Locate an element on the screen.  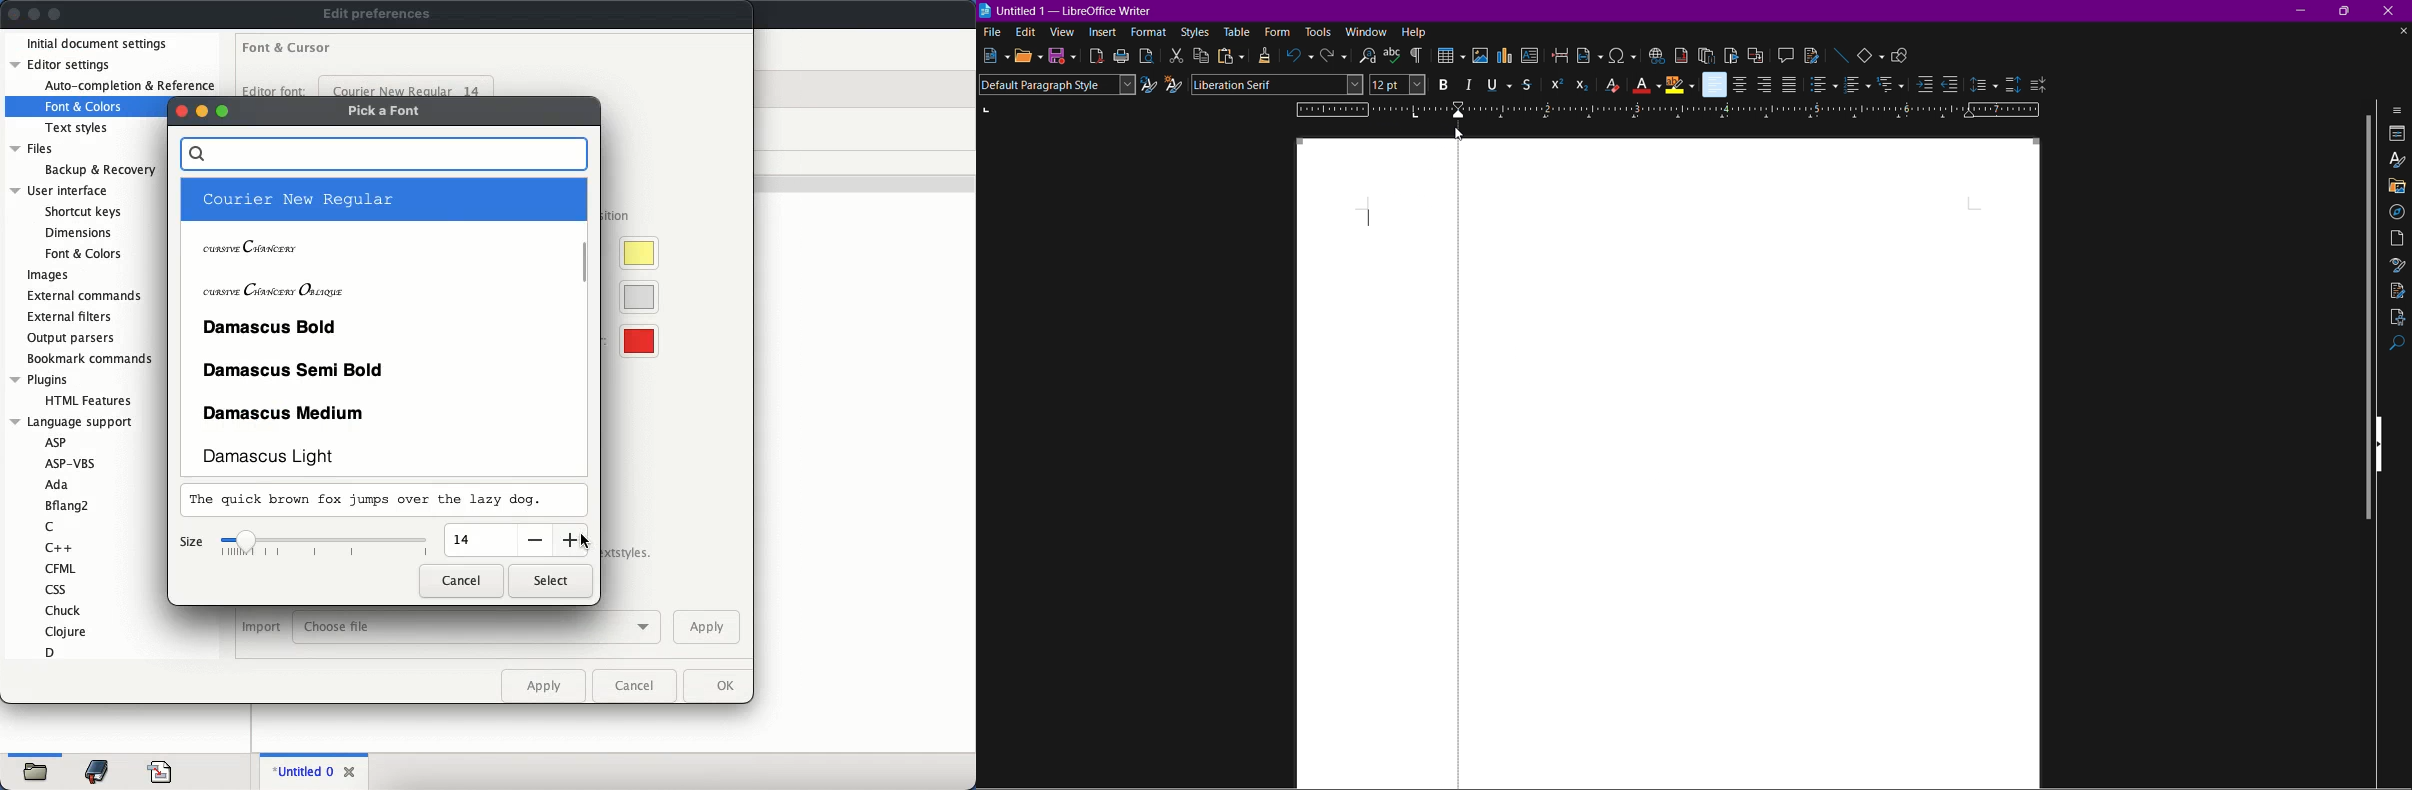
code is located at coordinates (160, 770).